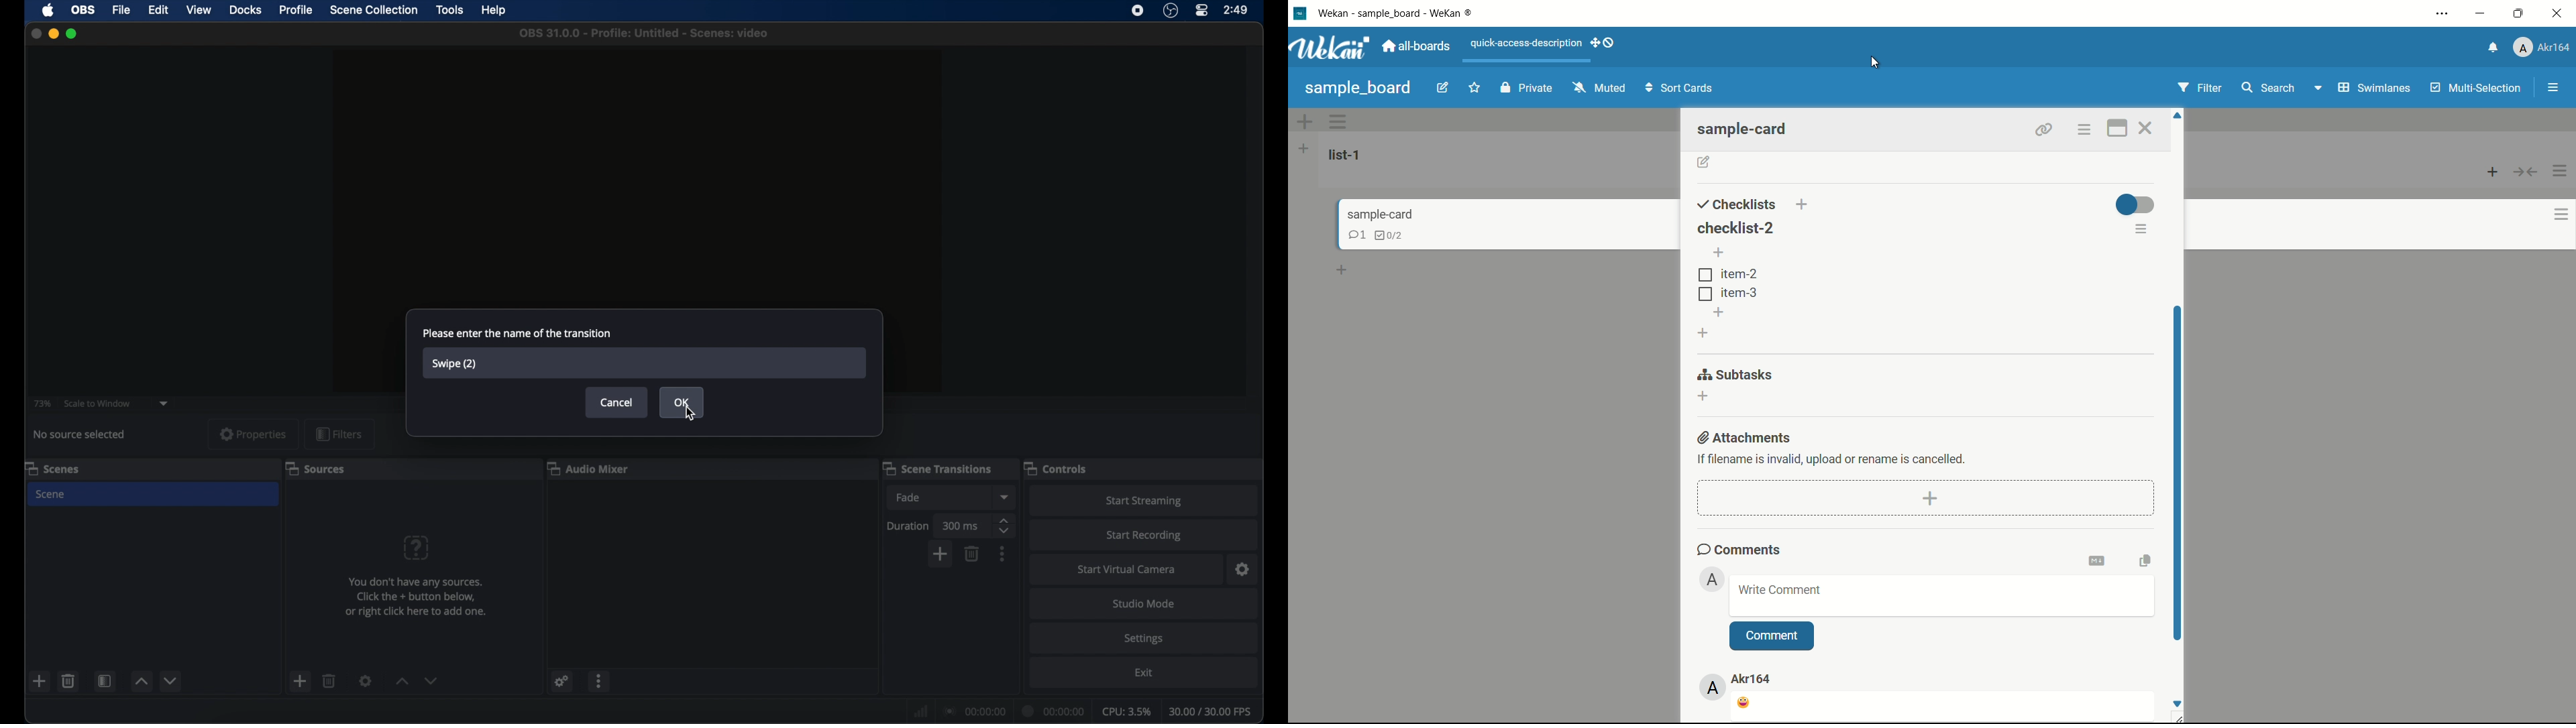 The height and width of the screenshot is (728, 2576). I want to click on toggle button, so click(2135, 204).